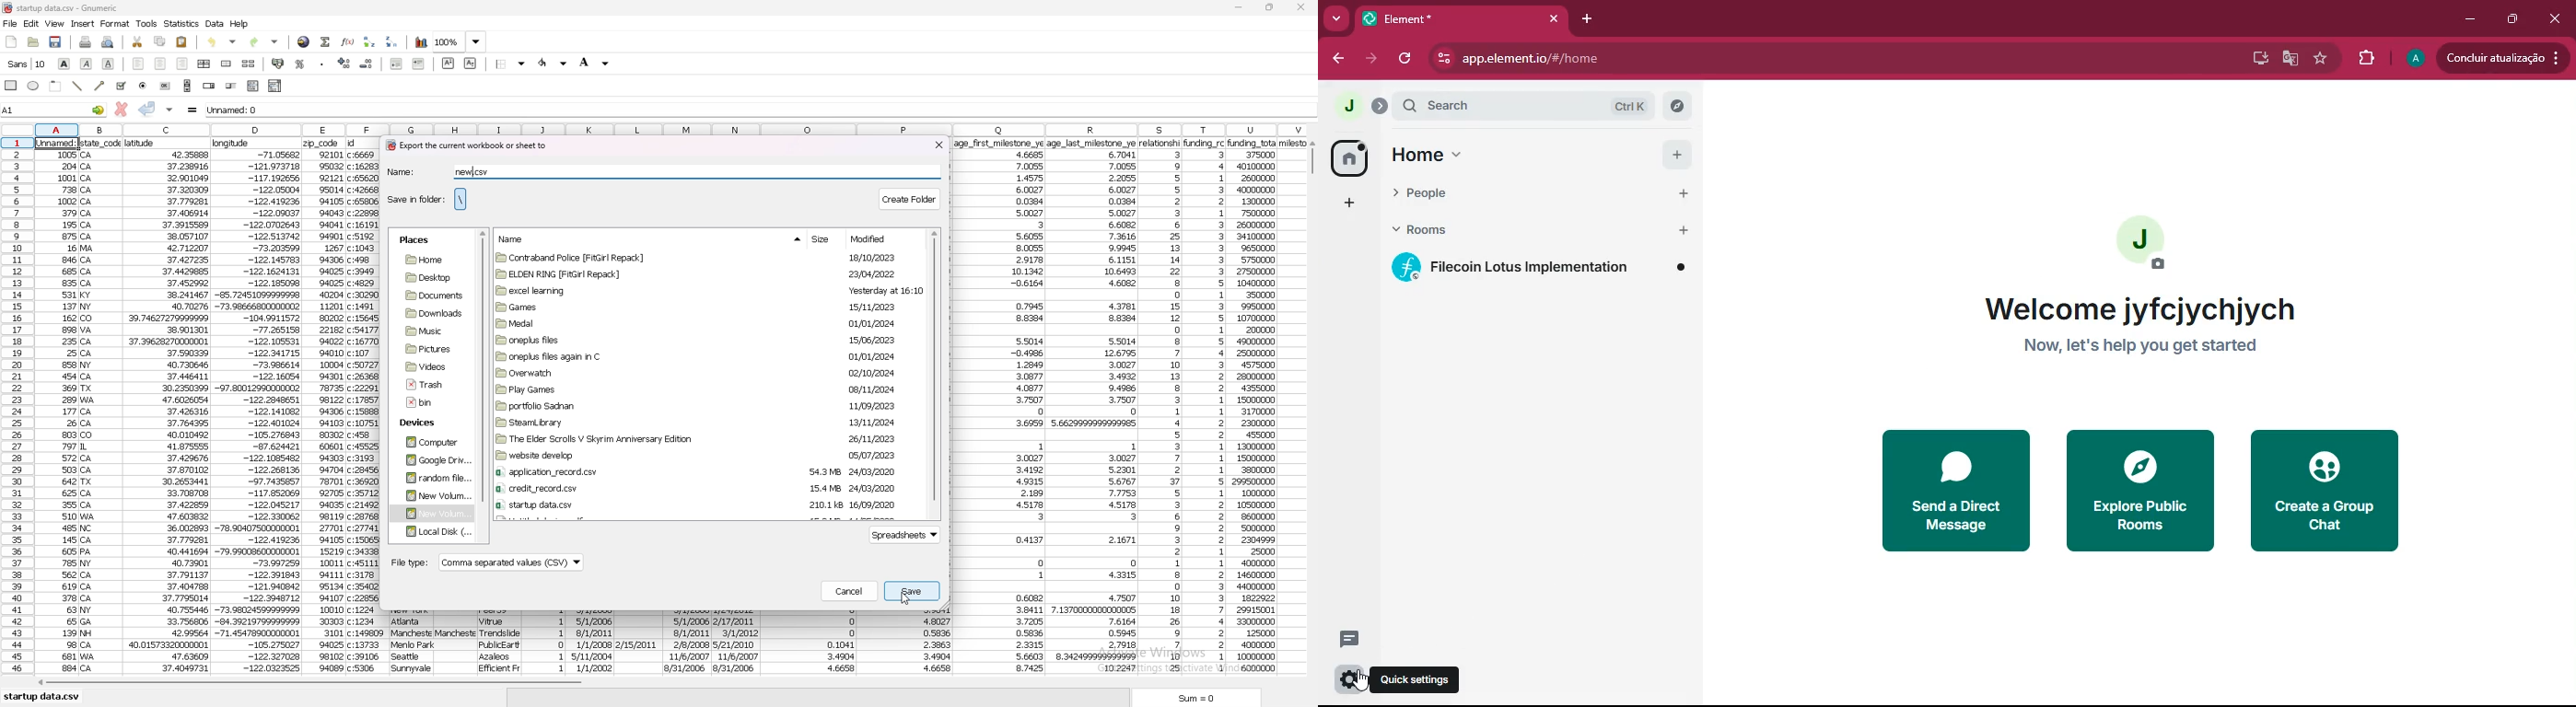 The image size is (2576, 728). What do you see at coordinates (1591, 19) in the screenshot?
I see `add tab` at bounding box center [1591, 19].